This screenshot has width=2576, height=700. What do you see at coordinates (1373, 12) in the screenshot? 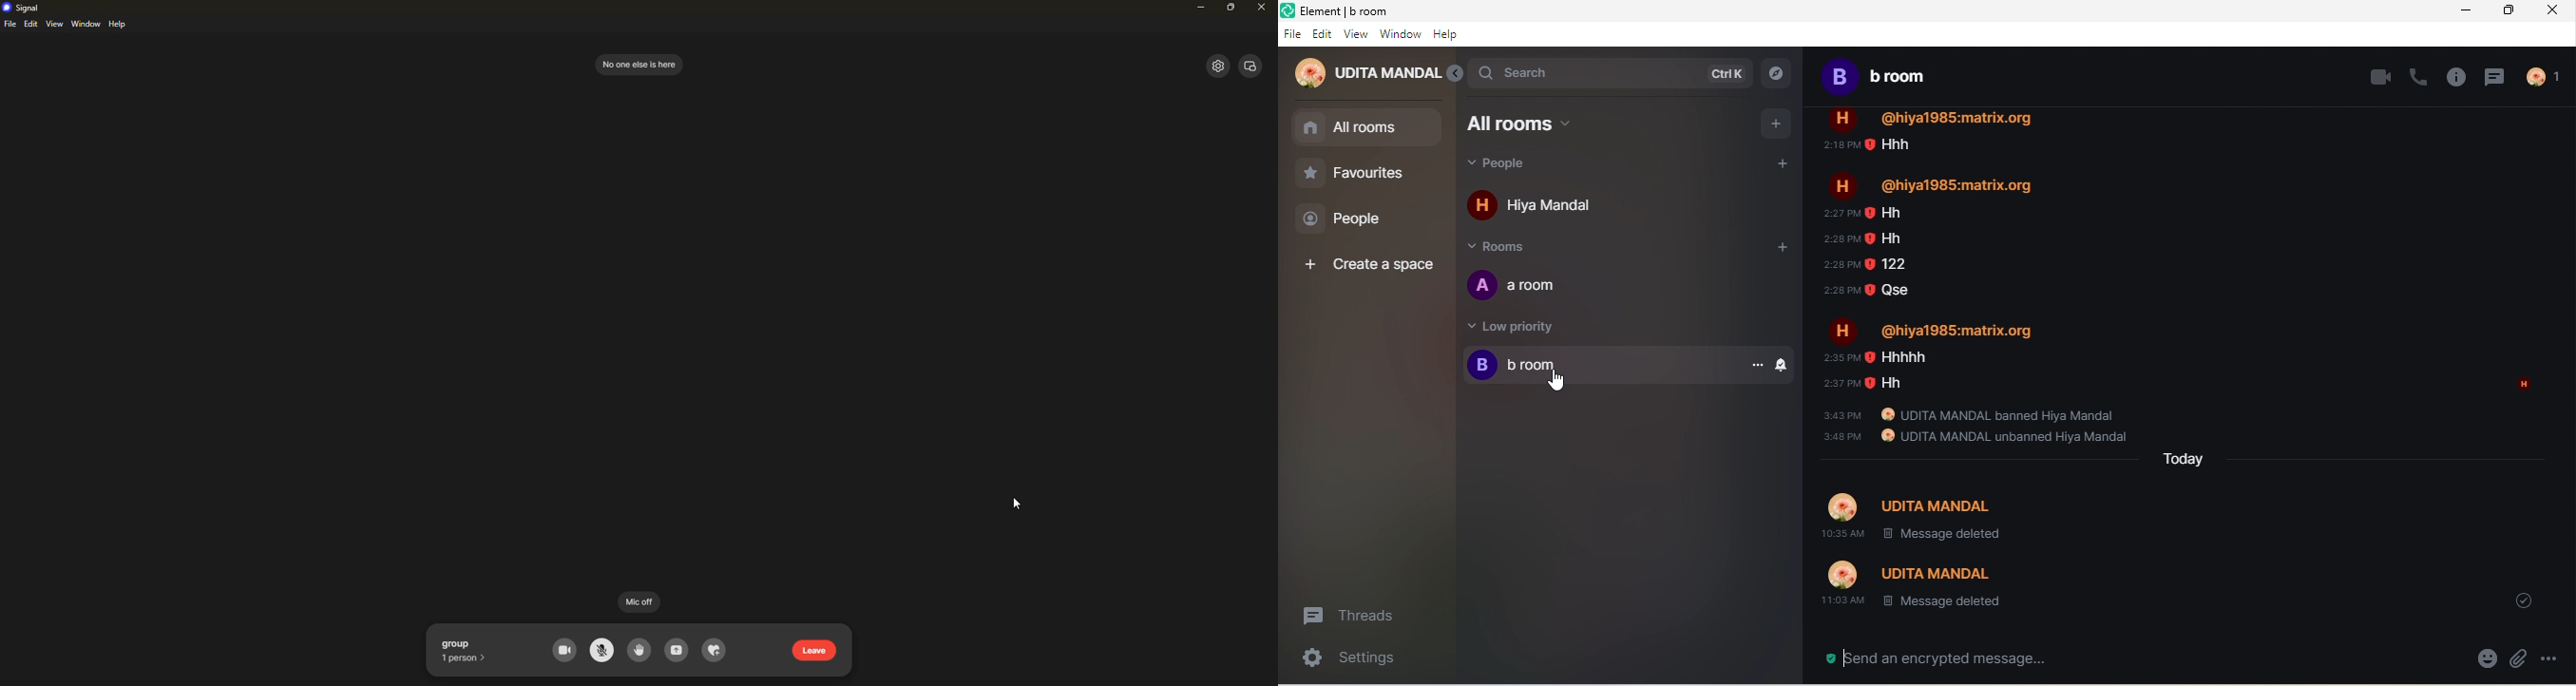
I see `title` at bounding box center [1373, 12].